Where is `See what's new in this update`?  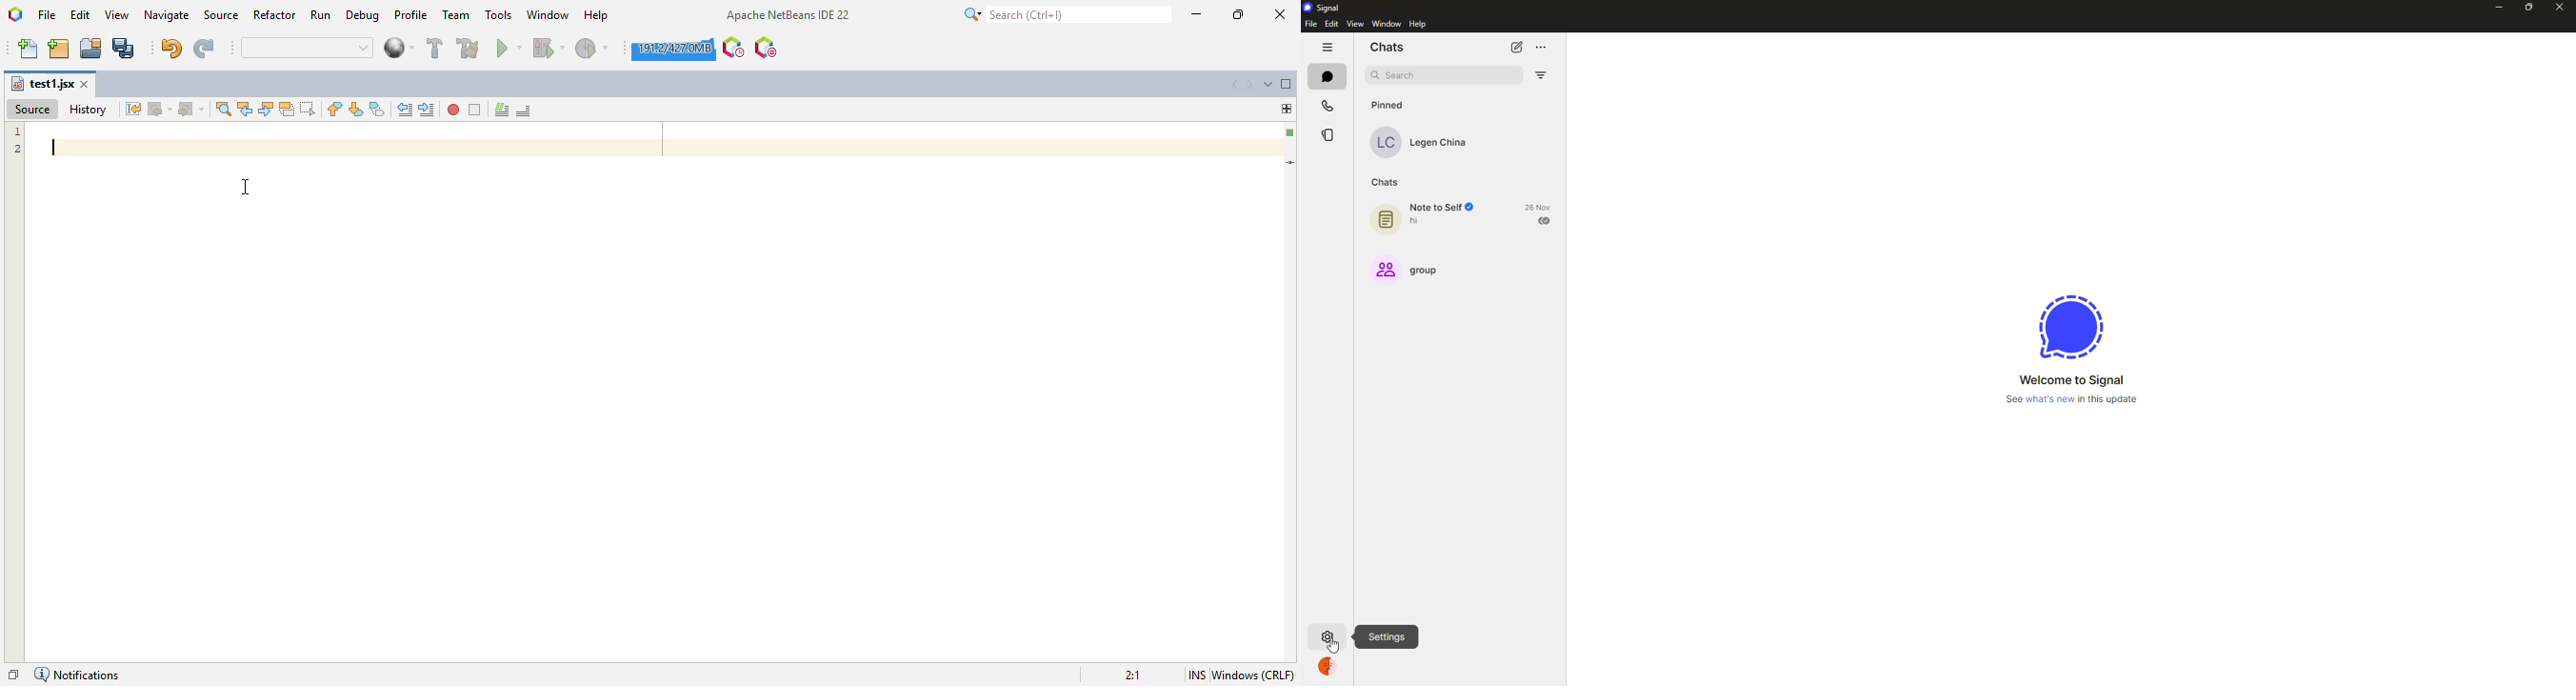 See what's new in this update is located at coordinates (2071, 401).